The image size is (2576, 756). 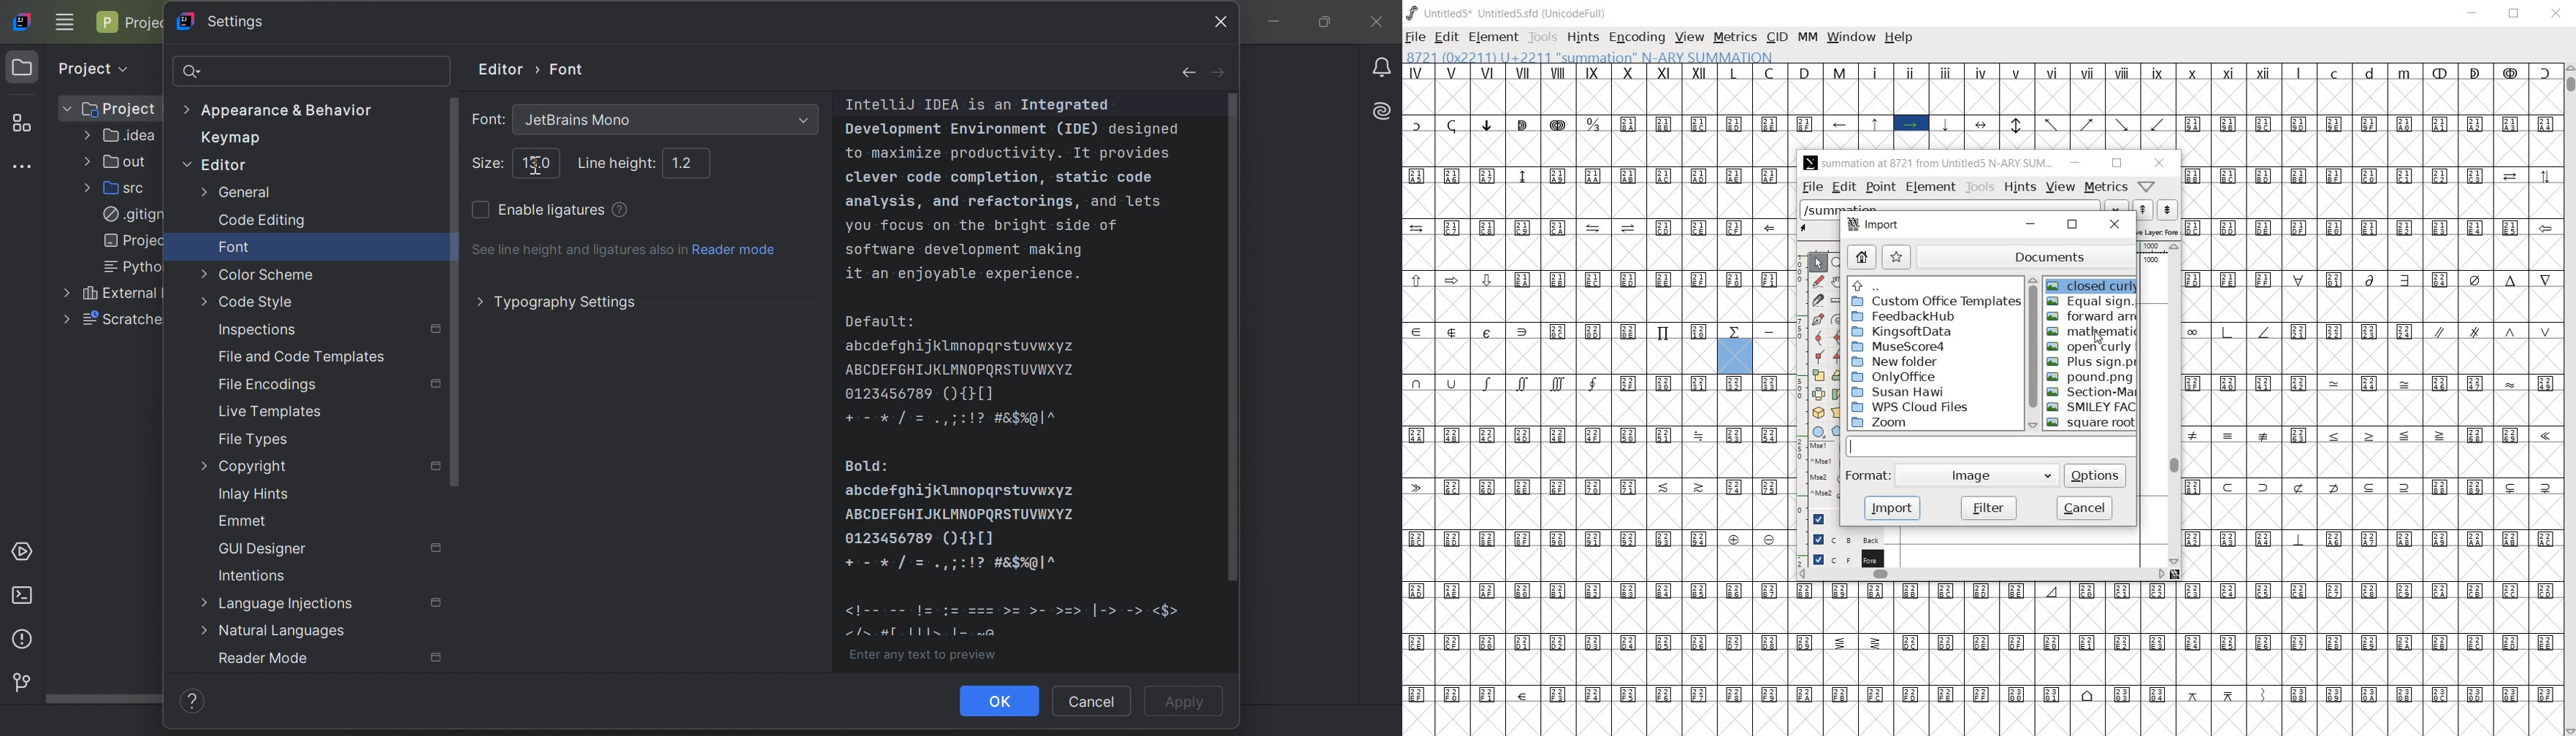 What do you see at coordinates (2473, 14) in the screenshot?
I see `MINIMIZE` at bounding box center [2473, 14].